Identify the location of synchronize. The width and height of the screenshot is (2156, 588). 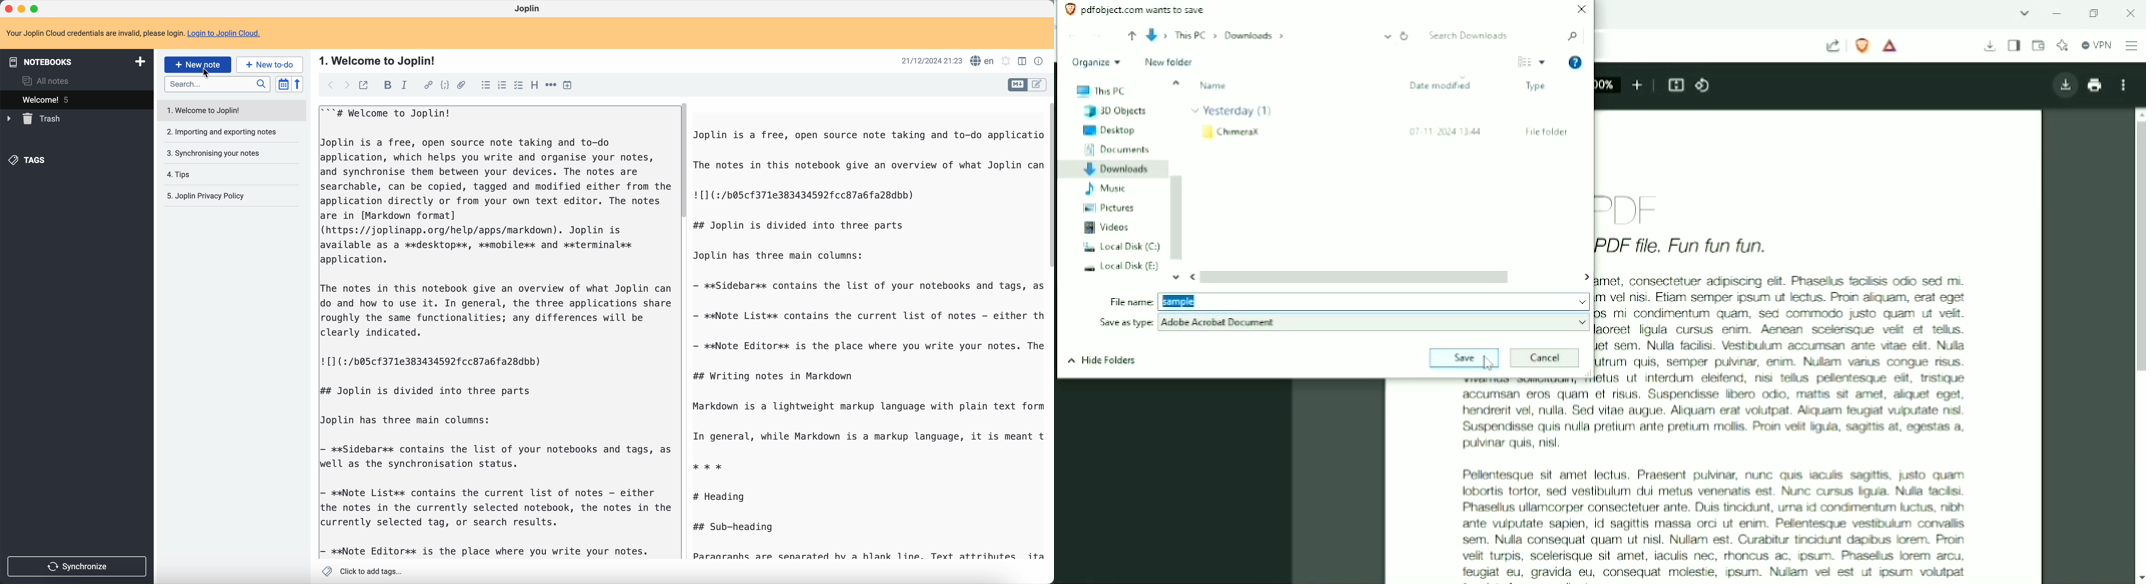
(78, 567).